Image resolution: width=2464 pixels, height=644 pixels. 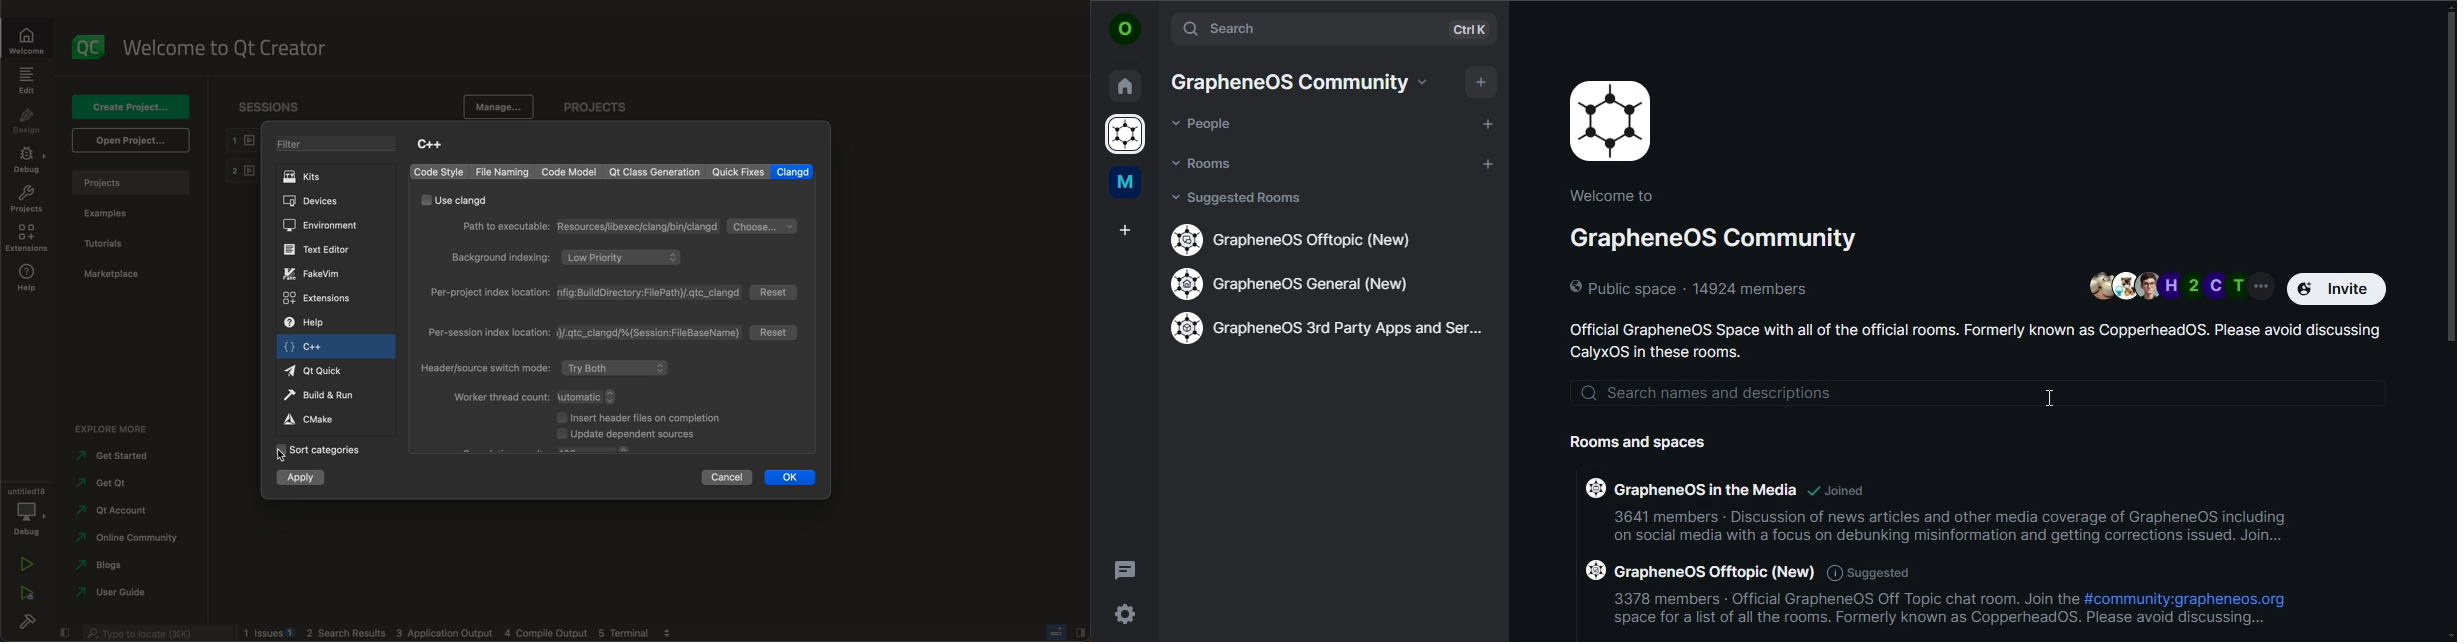 What do you see at coordinates (323, 299) in the screenshot?
I see `extentions` at bounding box center [323, 299].